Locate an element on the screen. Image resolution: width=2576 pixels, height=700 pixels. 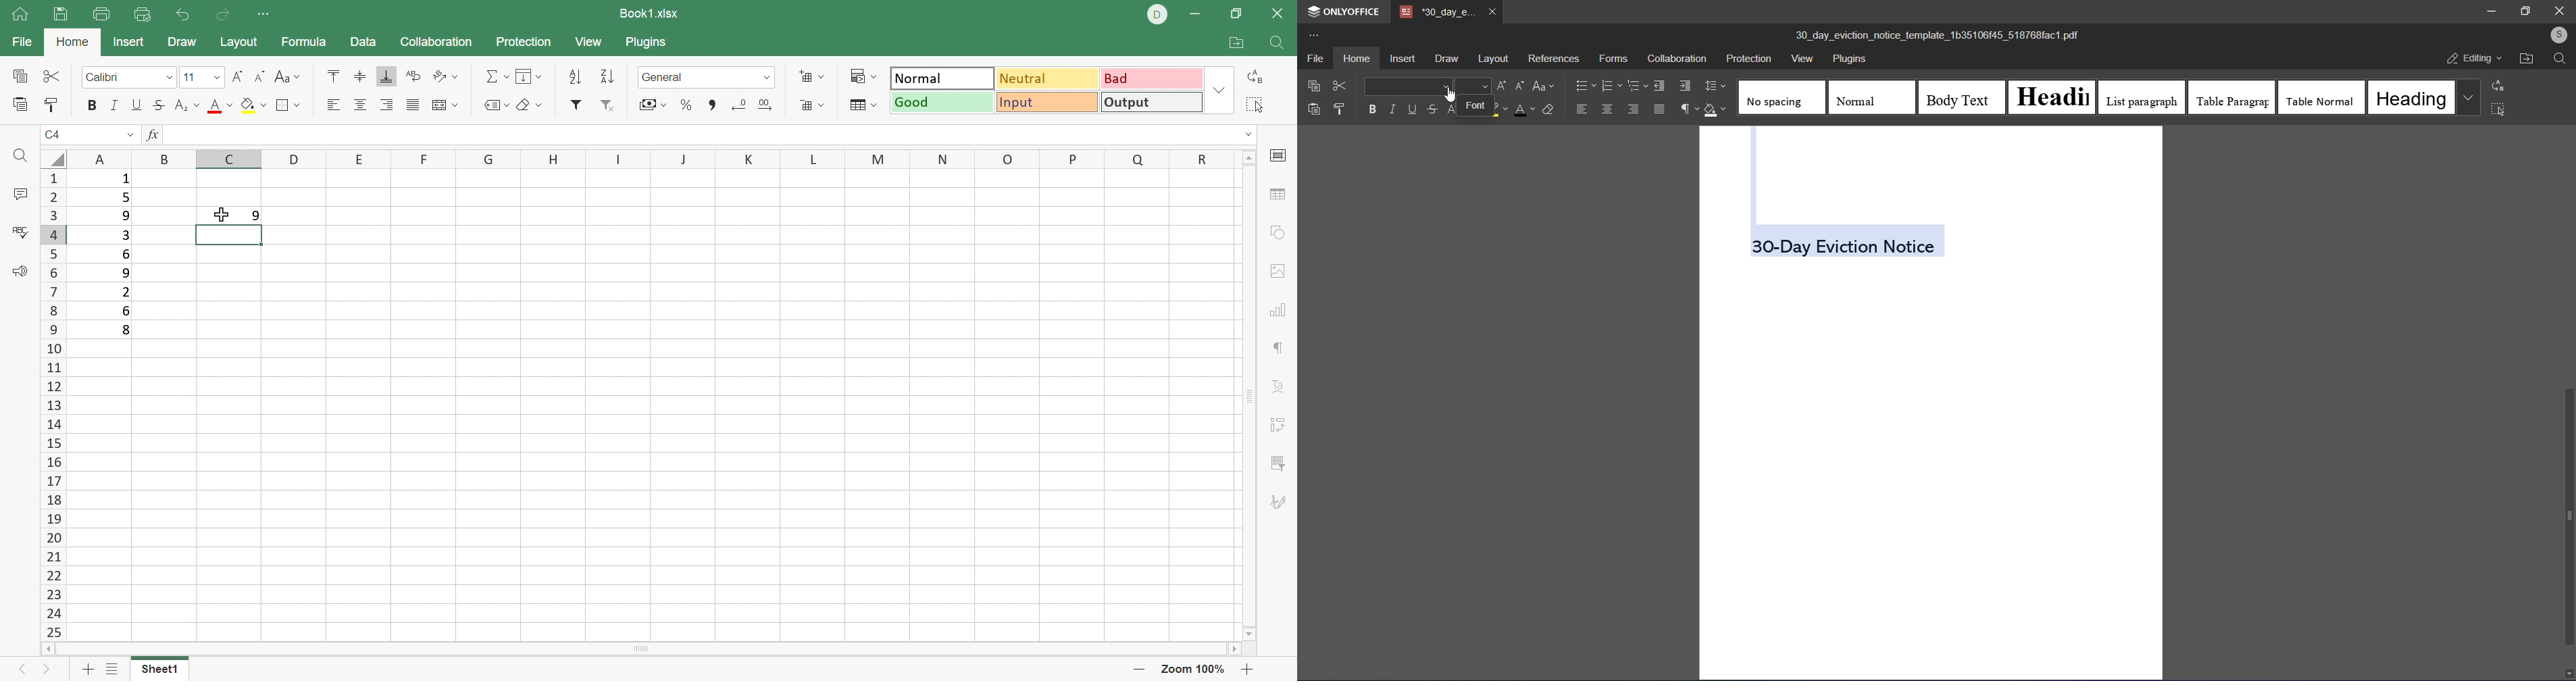
protection is located at coordinates (1748, 57).